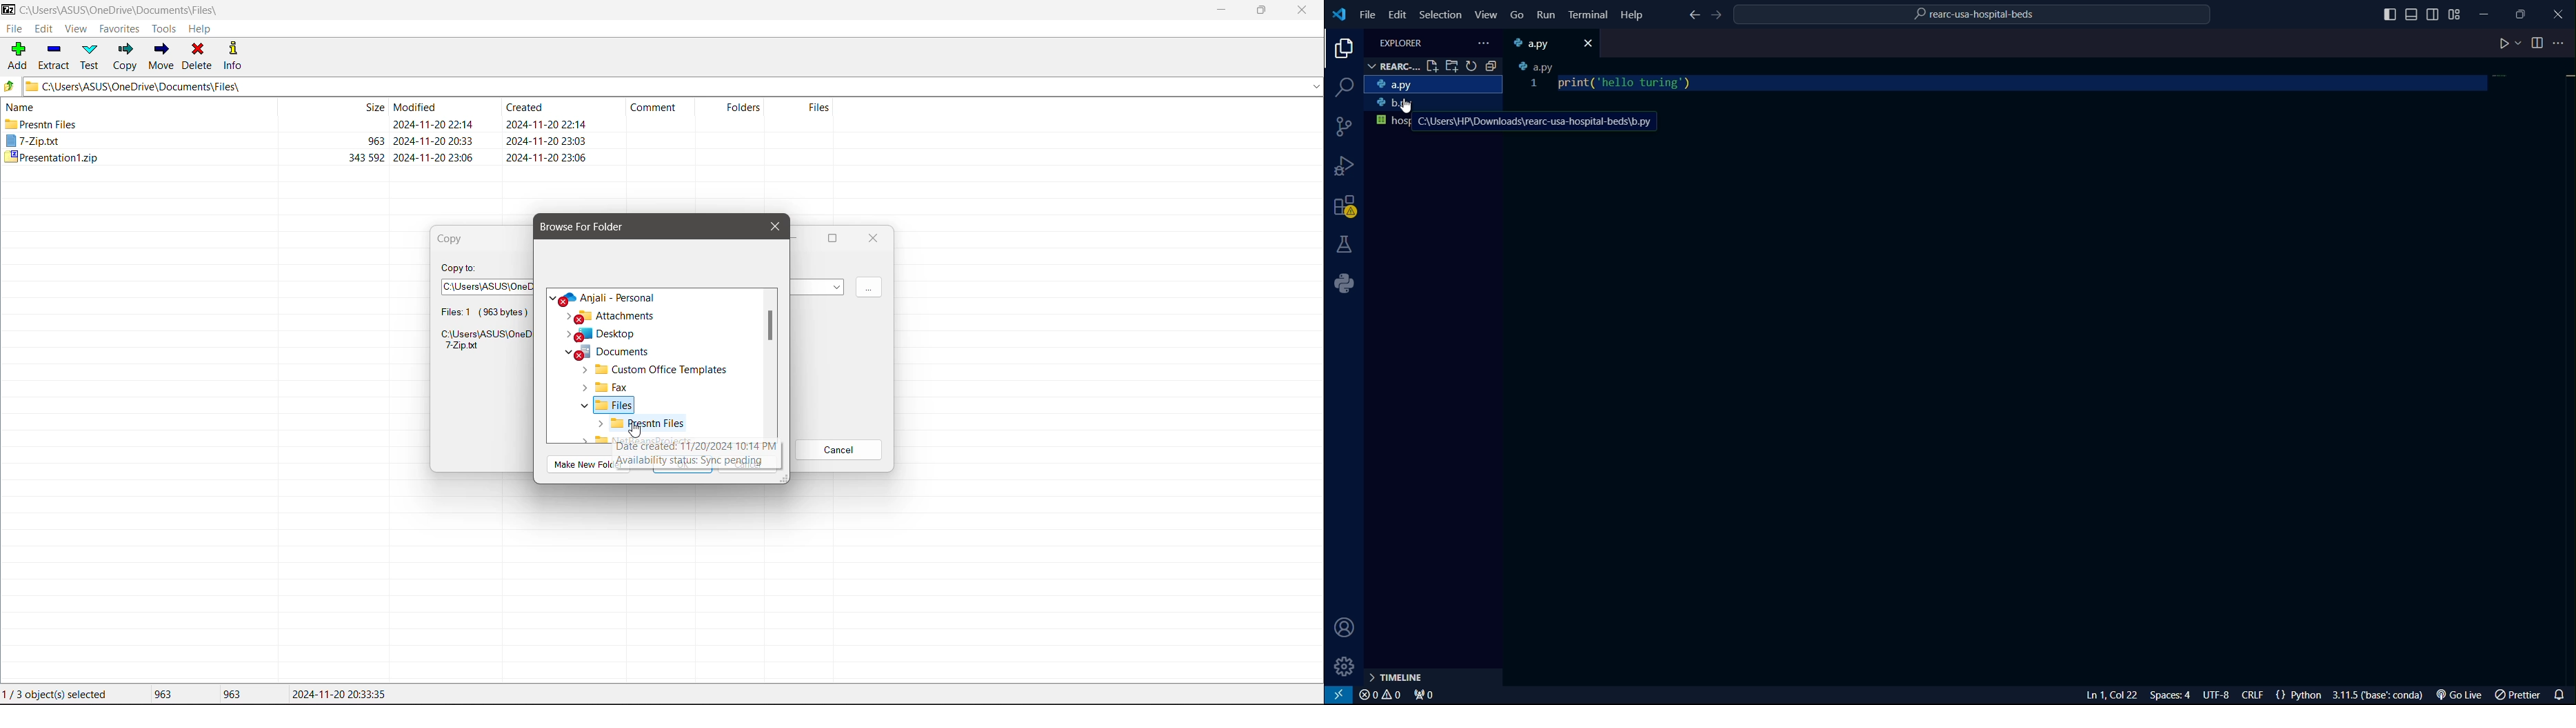  I want to click on close app, so click(2561, 13).